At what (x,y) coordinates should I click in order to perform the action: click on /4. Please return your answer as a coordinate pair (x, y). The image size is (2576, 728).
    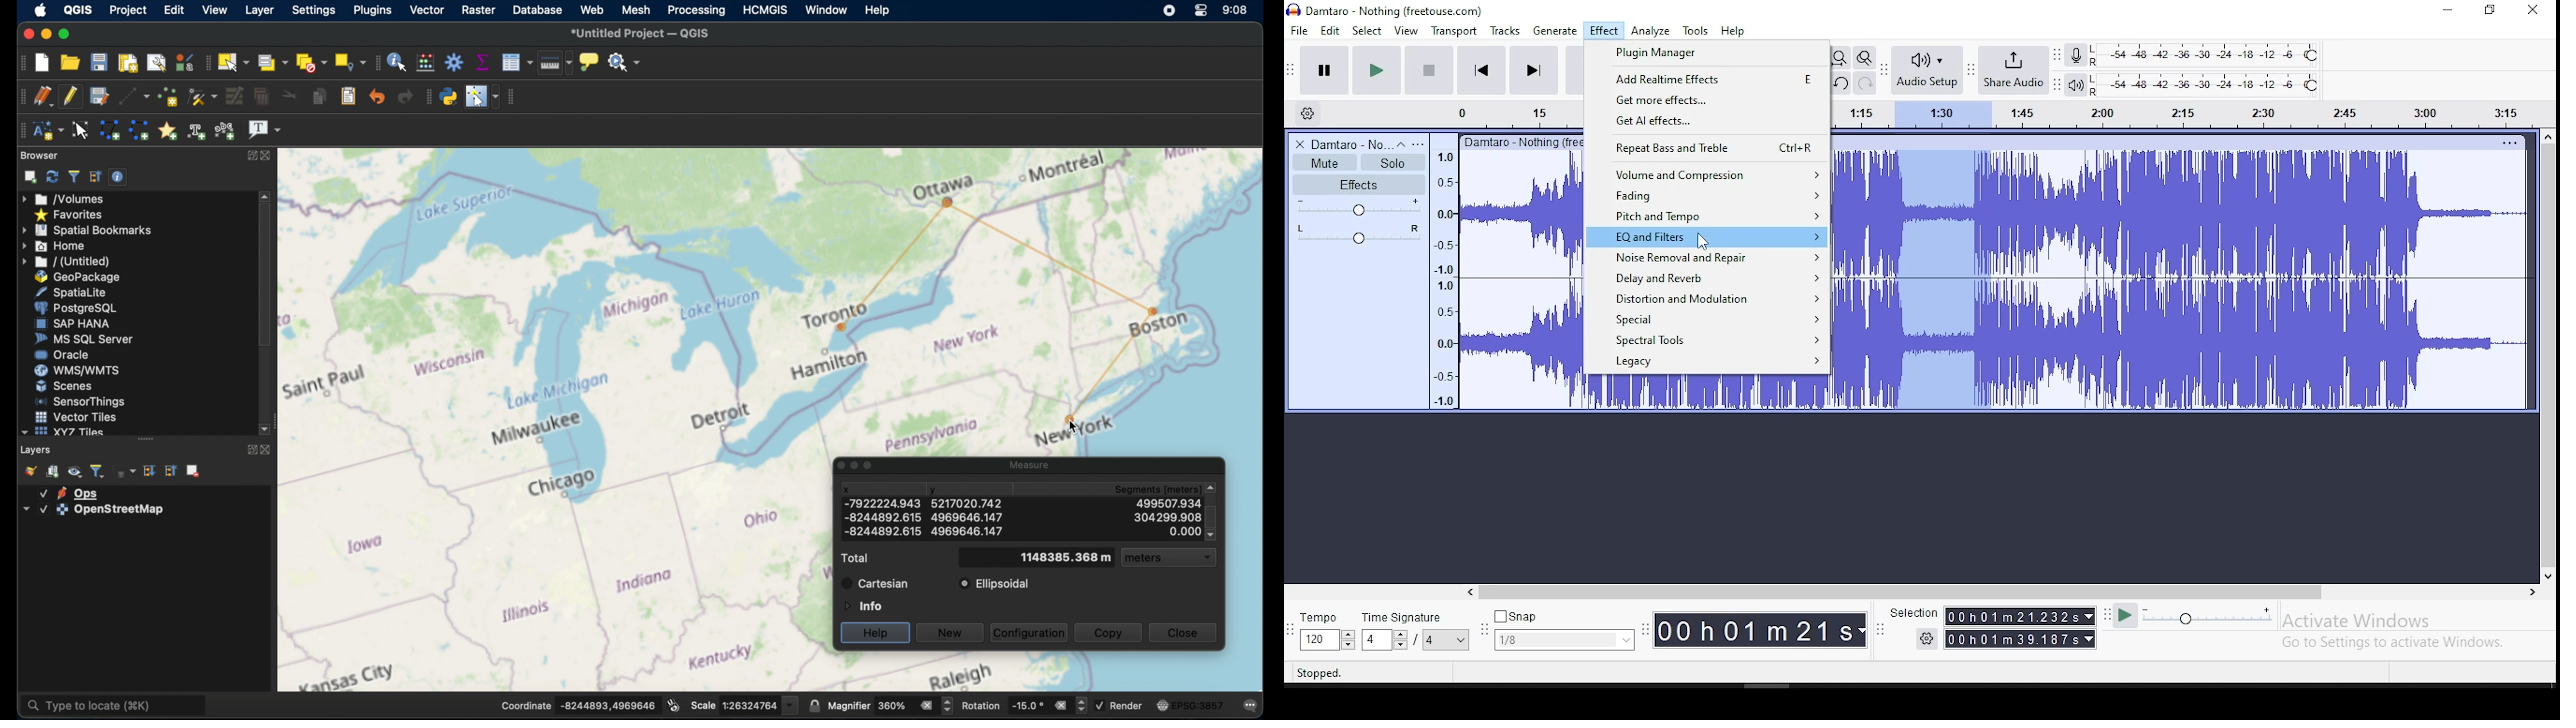
    Looking at the image, I should click on (1430, 639).